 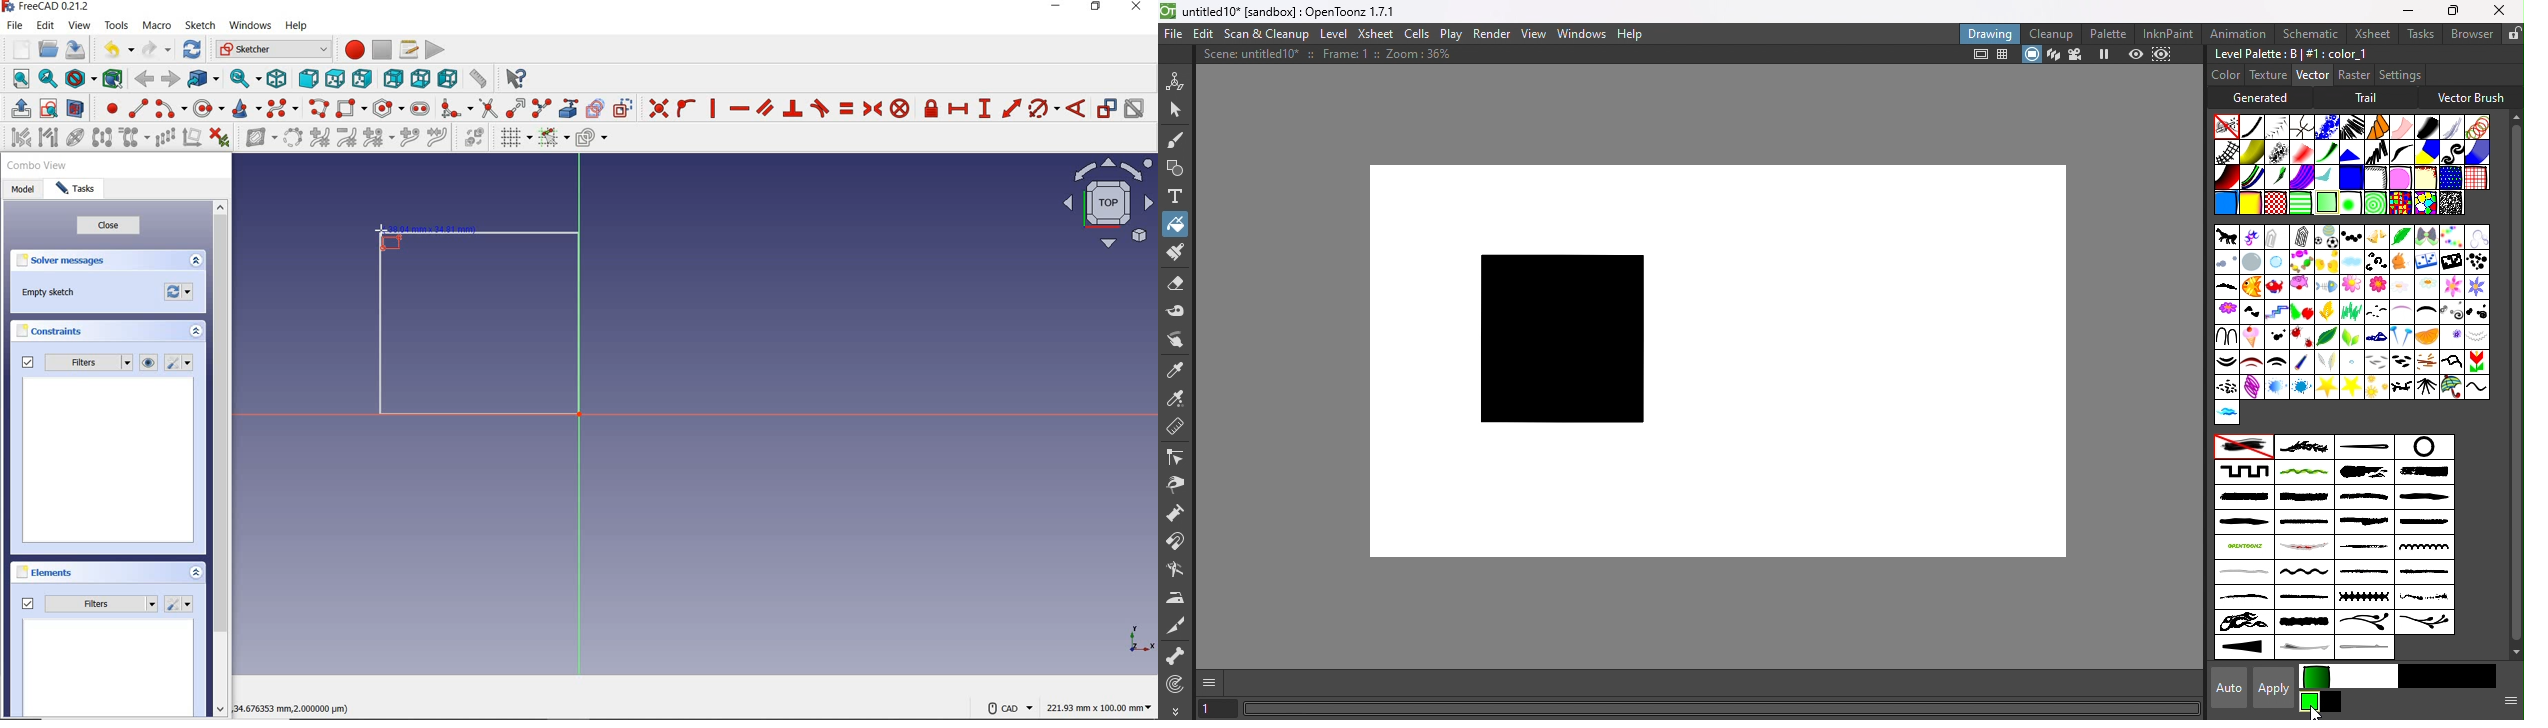 What do you see at coordinates (352, 51) in the screenshot?
I see `macro recording` at bounding box center [352, 51].